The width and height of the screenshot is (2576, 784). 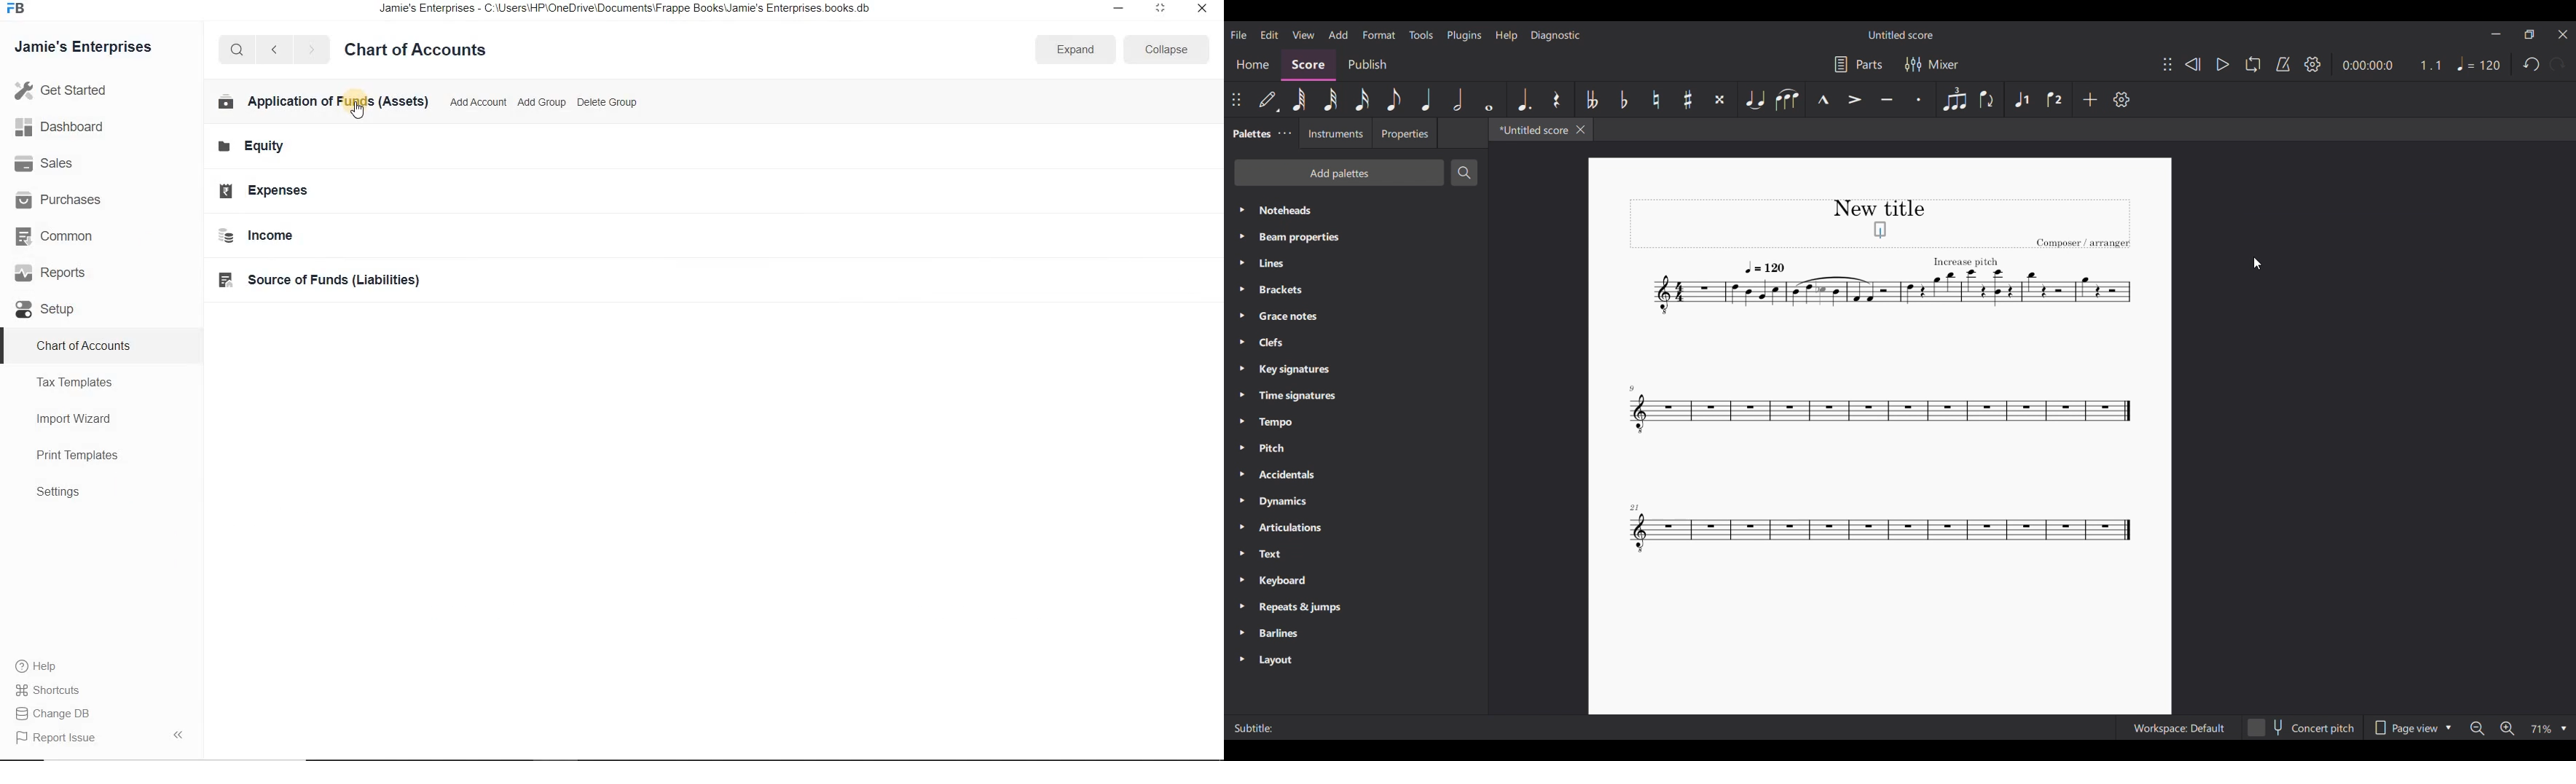 What do you see at coordinates (2548, 728) in the screenshot?
I see `Zoom options` at bounding box center [2548, 728].